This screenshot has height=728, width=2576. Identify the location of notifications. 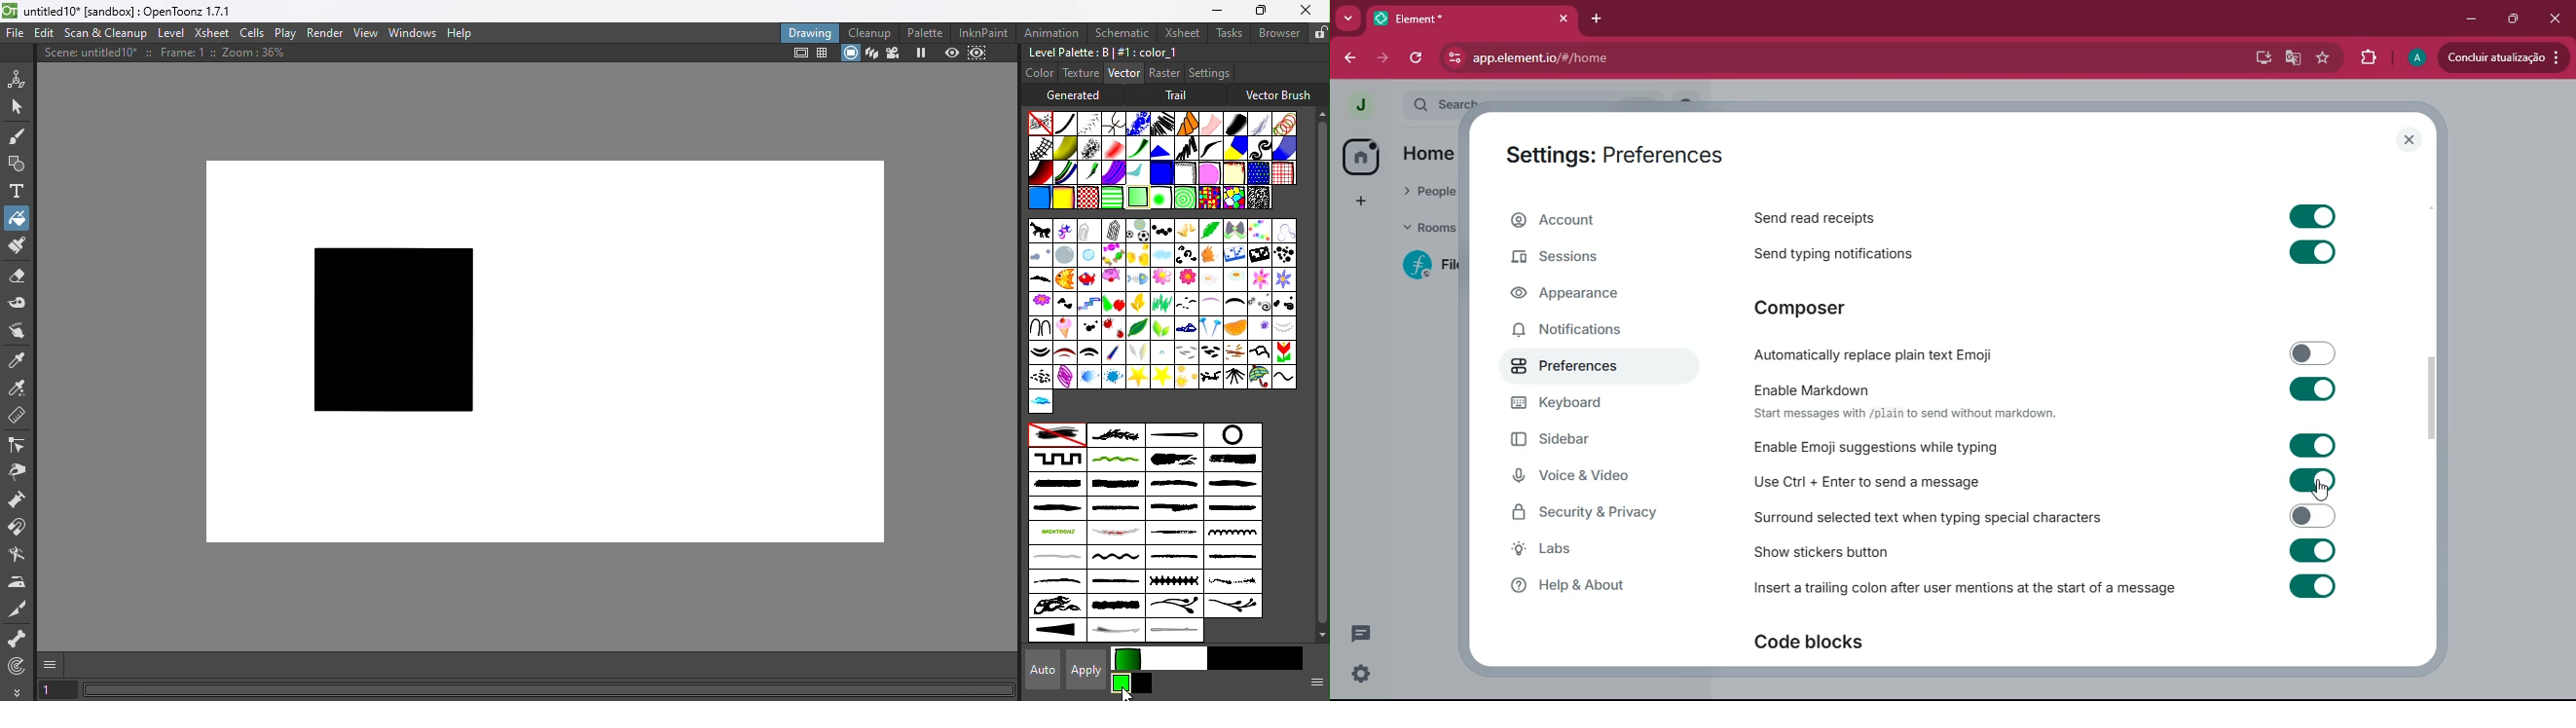
(1583, 332).